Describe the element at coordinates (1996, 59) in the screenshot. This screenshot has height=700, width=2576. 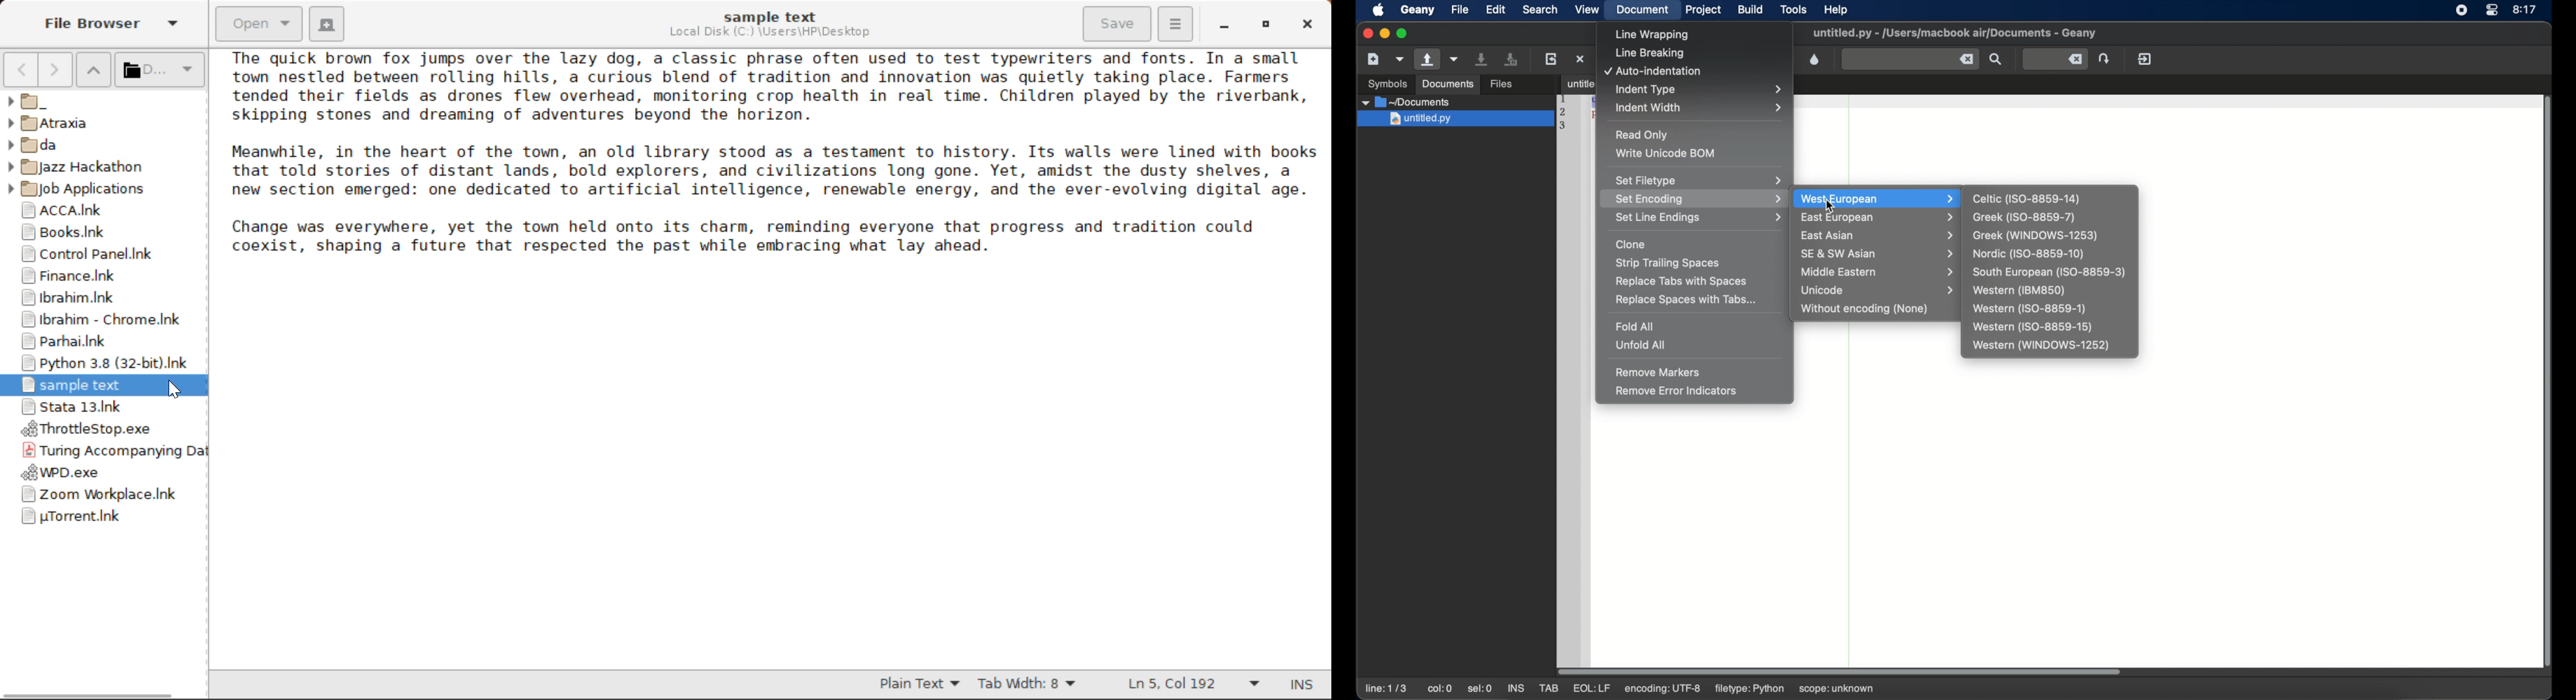
I see `find the entered text in current file` at that location.